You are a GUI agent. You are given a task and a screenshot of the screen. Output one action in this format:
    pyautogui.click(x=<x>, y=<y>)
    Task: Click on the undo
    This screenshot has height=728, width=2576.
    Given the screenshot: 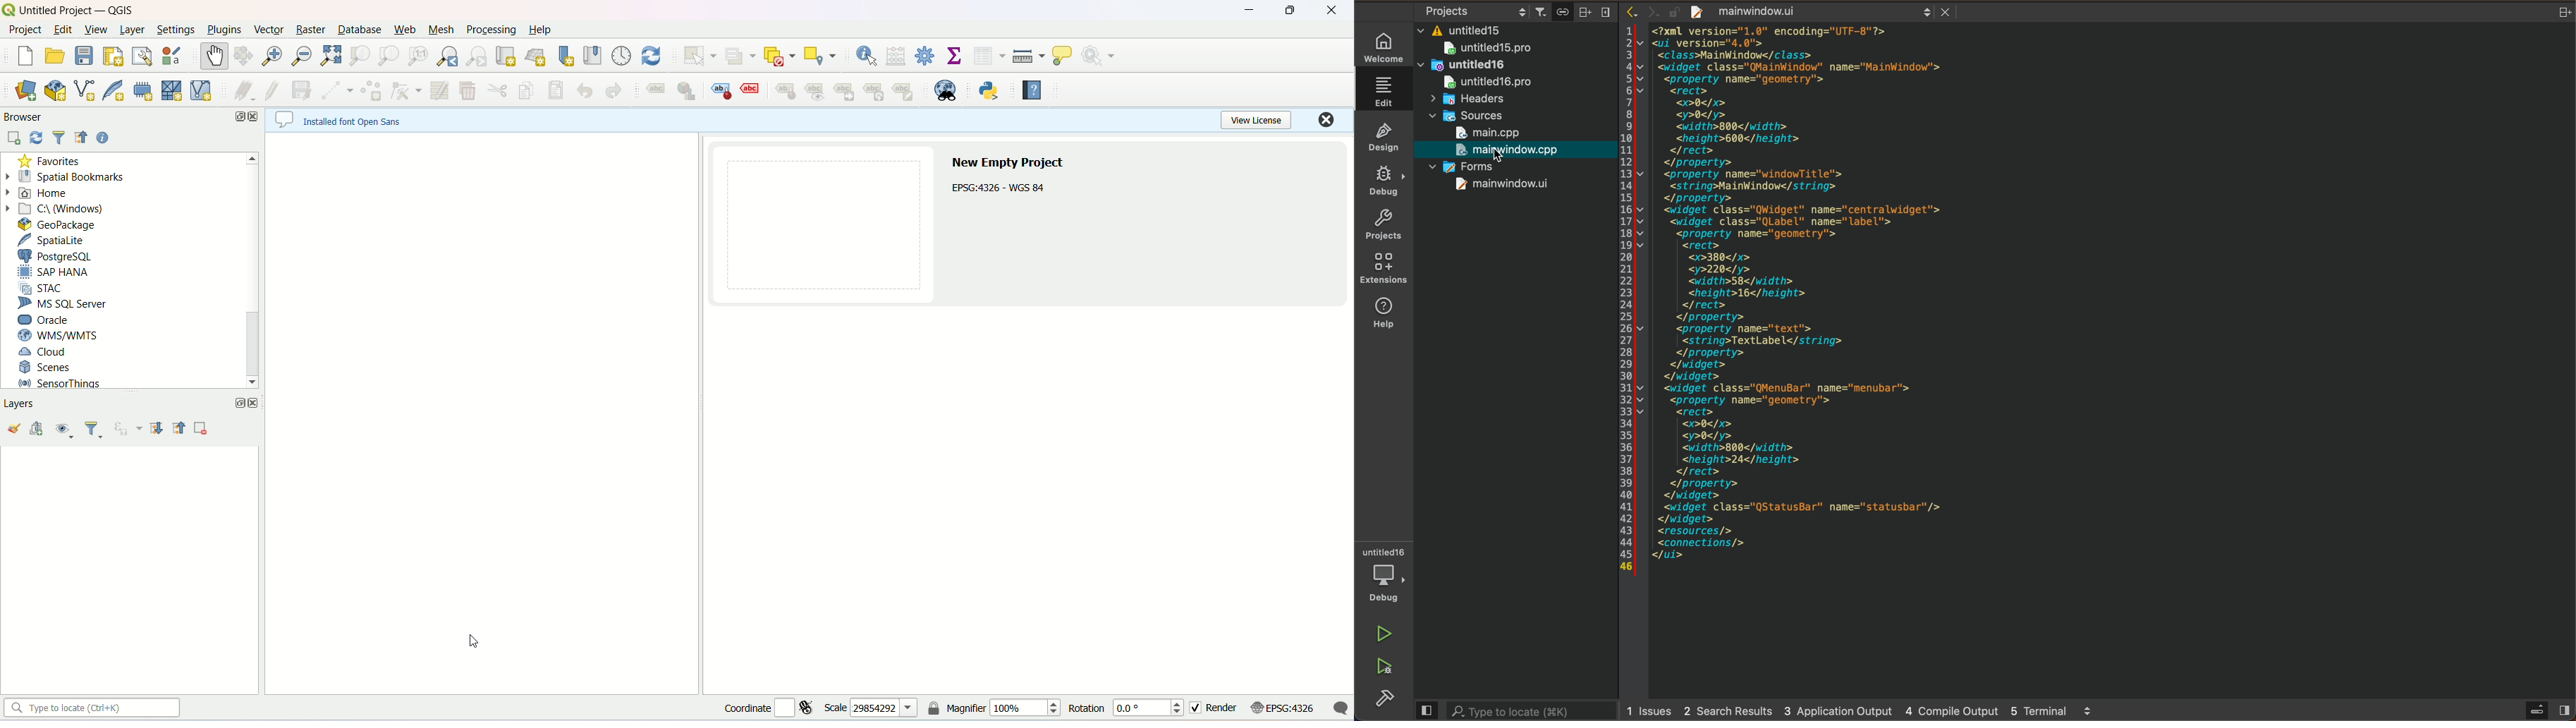 What is the action you would take?
    pyautogui.click(x=582, y=87)
    